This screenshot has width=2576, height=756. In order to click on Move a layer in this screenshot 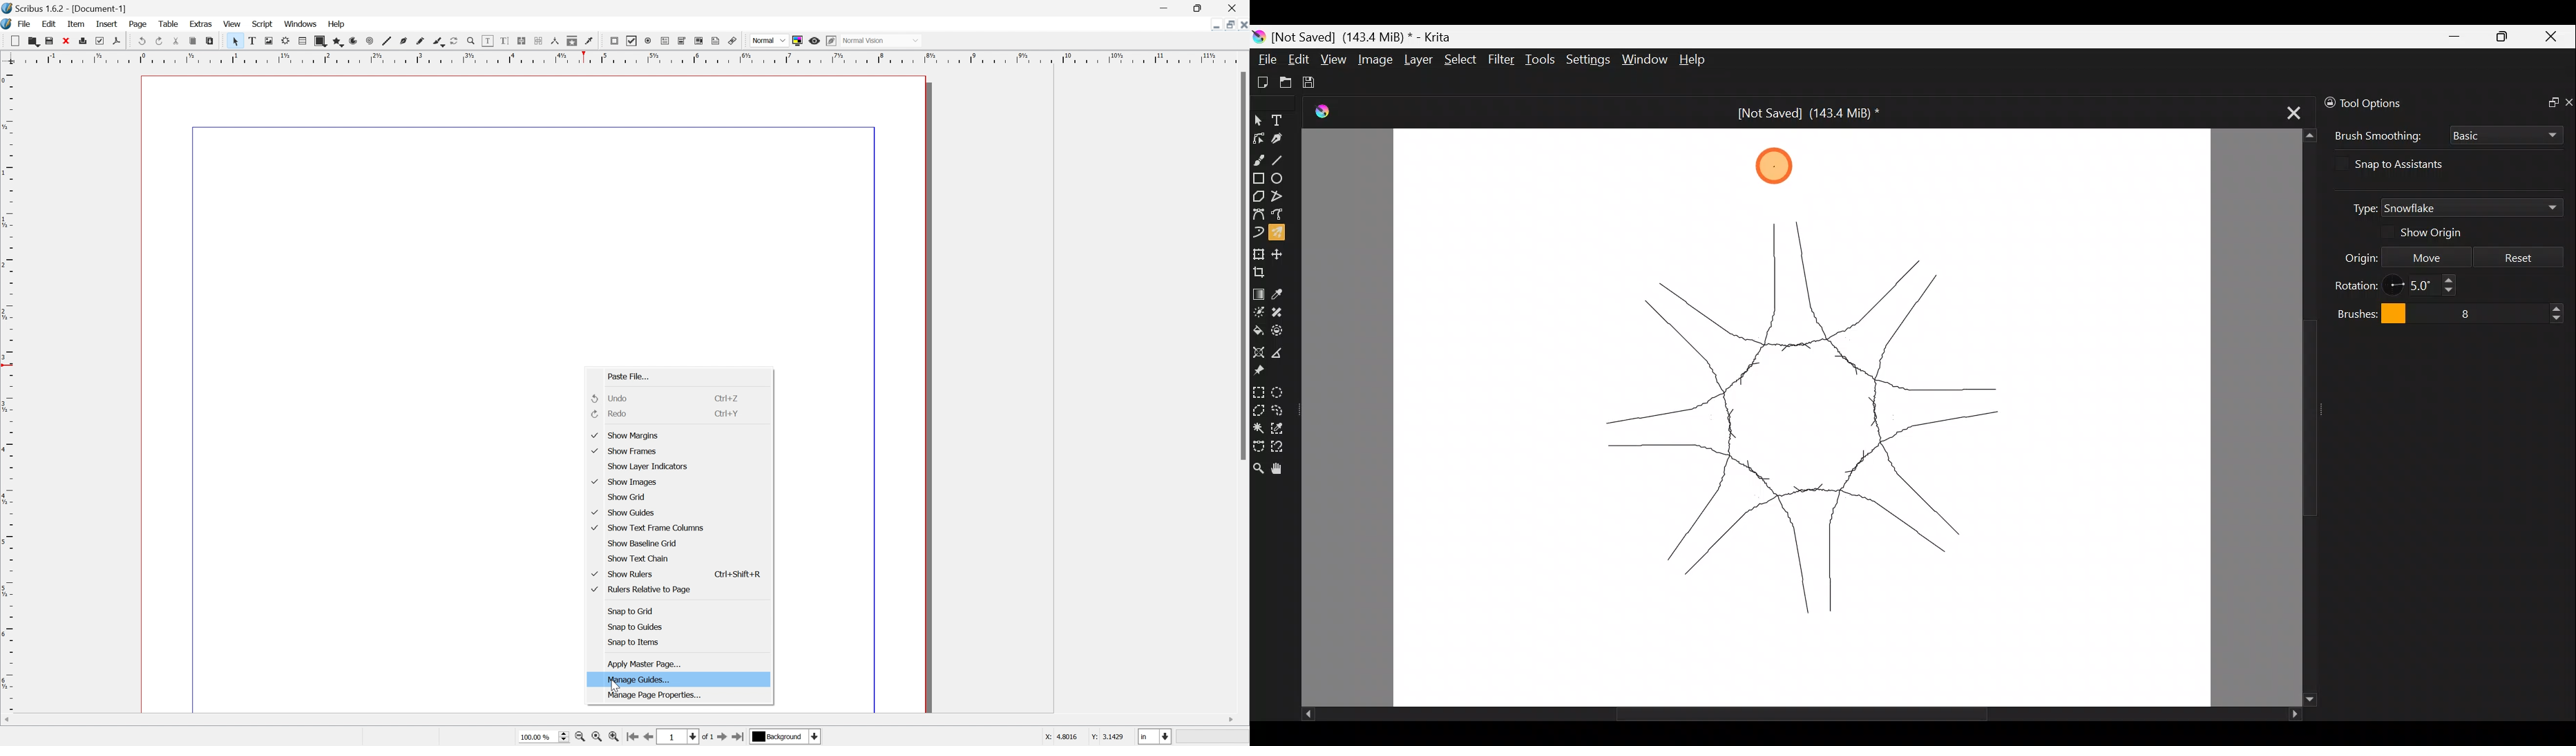, I will do `click(1280, 254)`.